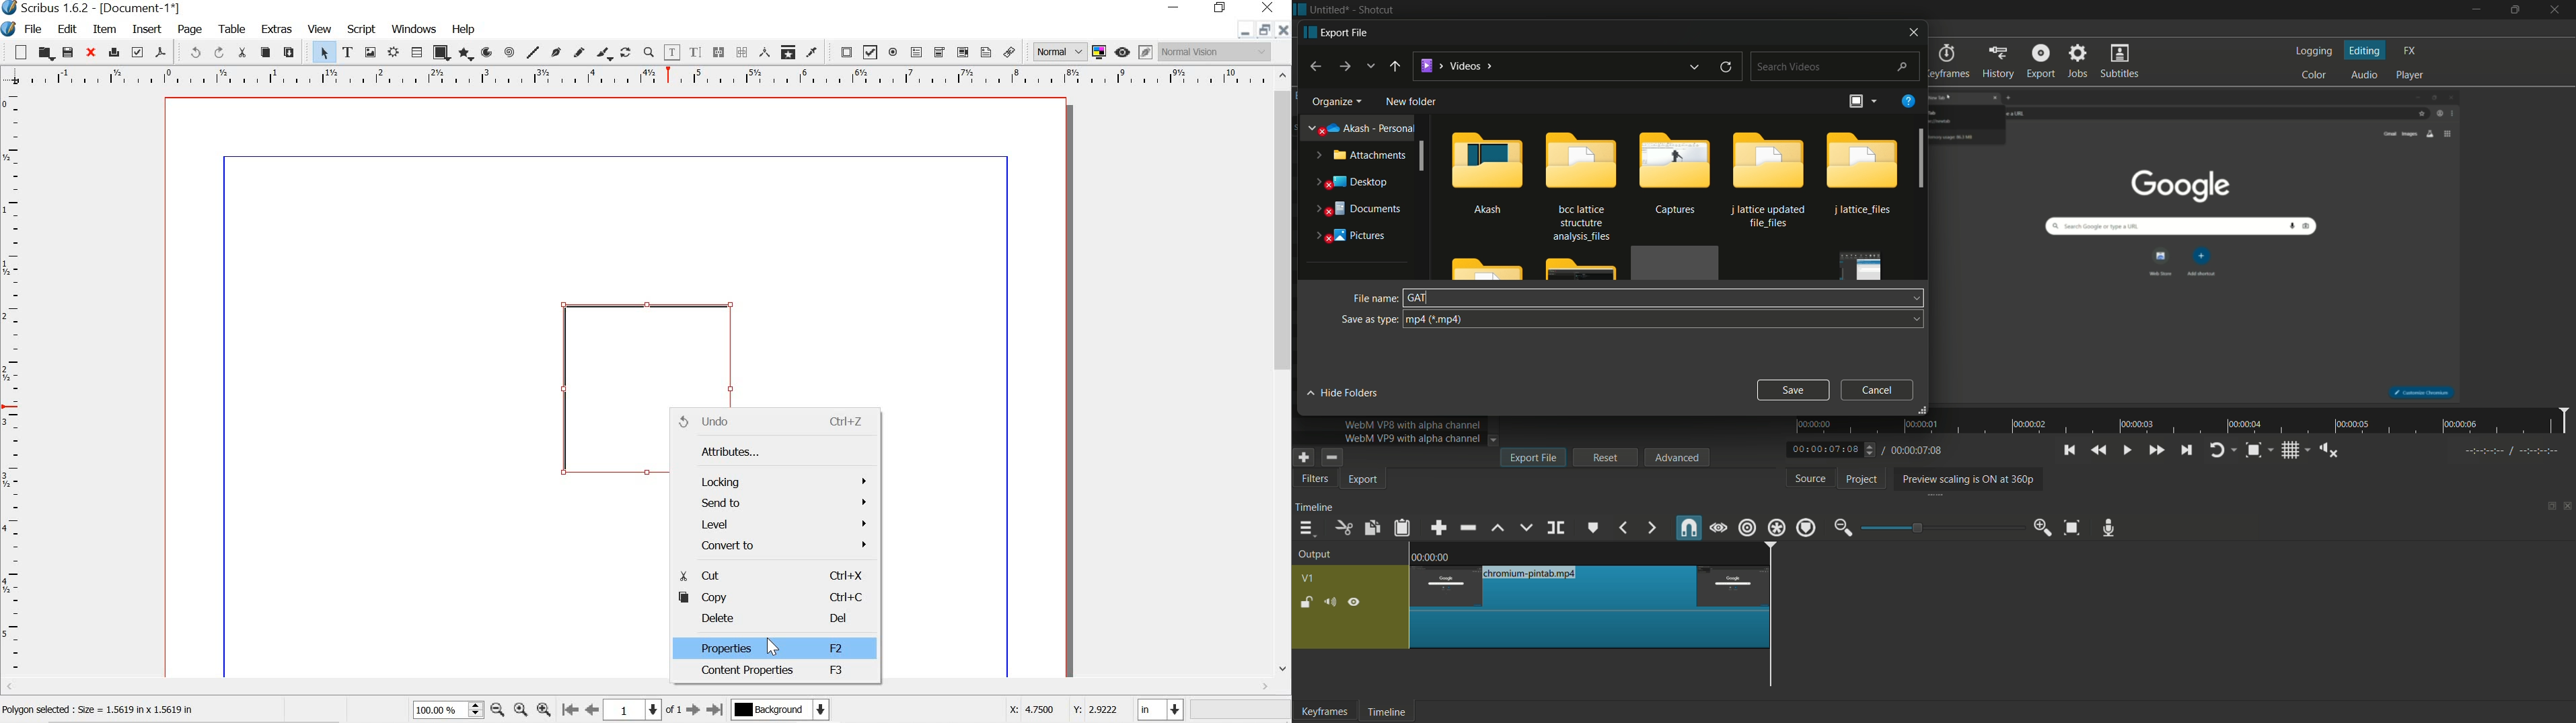  I want to click on file name, so click(1373, 300).